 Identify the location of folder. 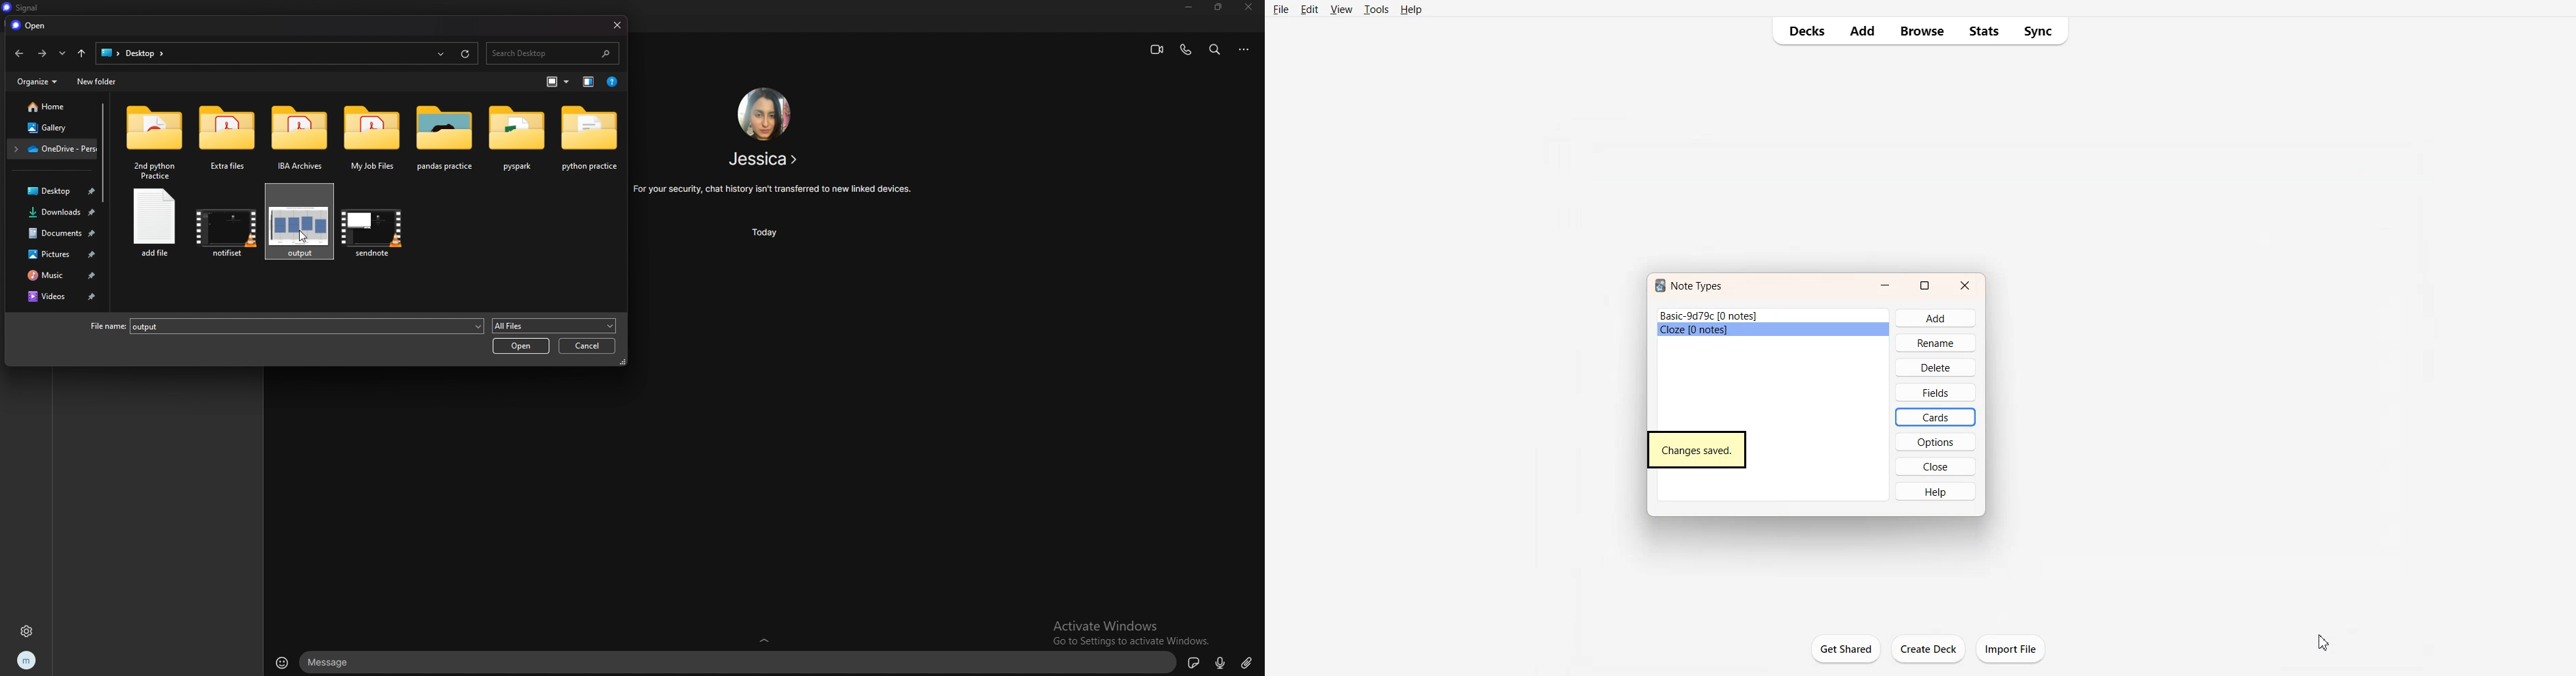
(153, 141).